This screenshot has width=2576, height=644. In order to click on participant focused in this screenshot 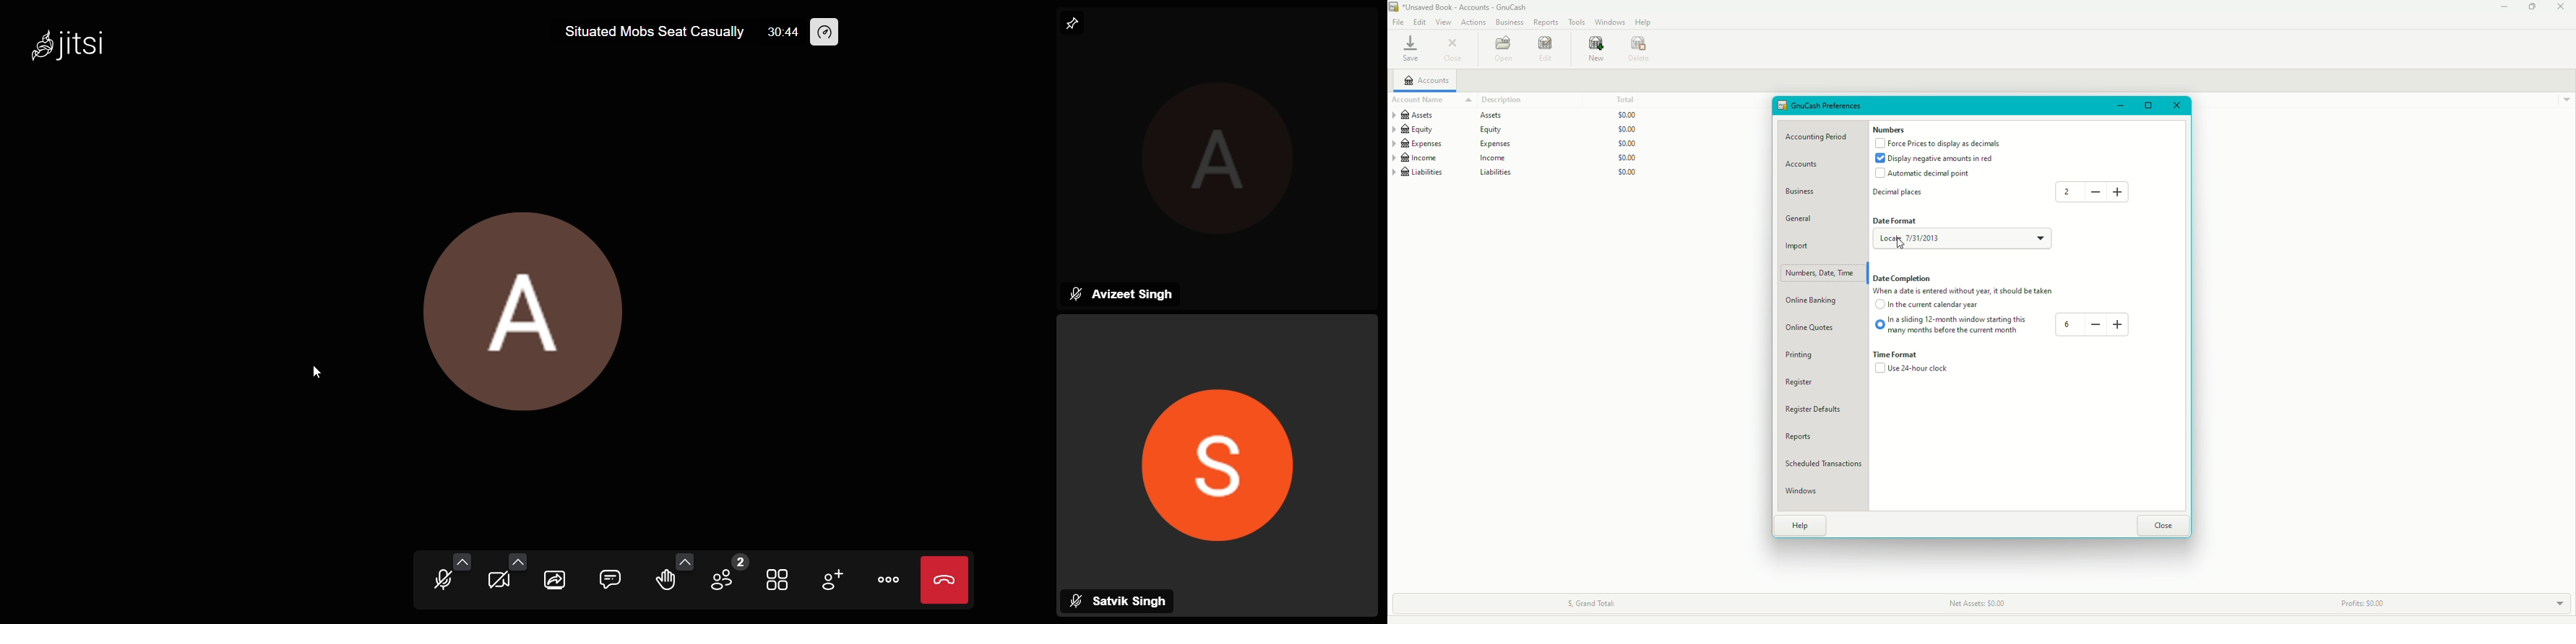, I will do `click(1215, 451)`.